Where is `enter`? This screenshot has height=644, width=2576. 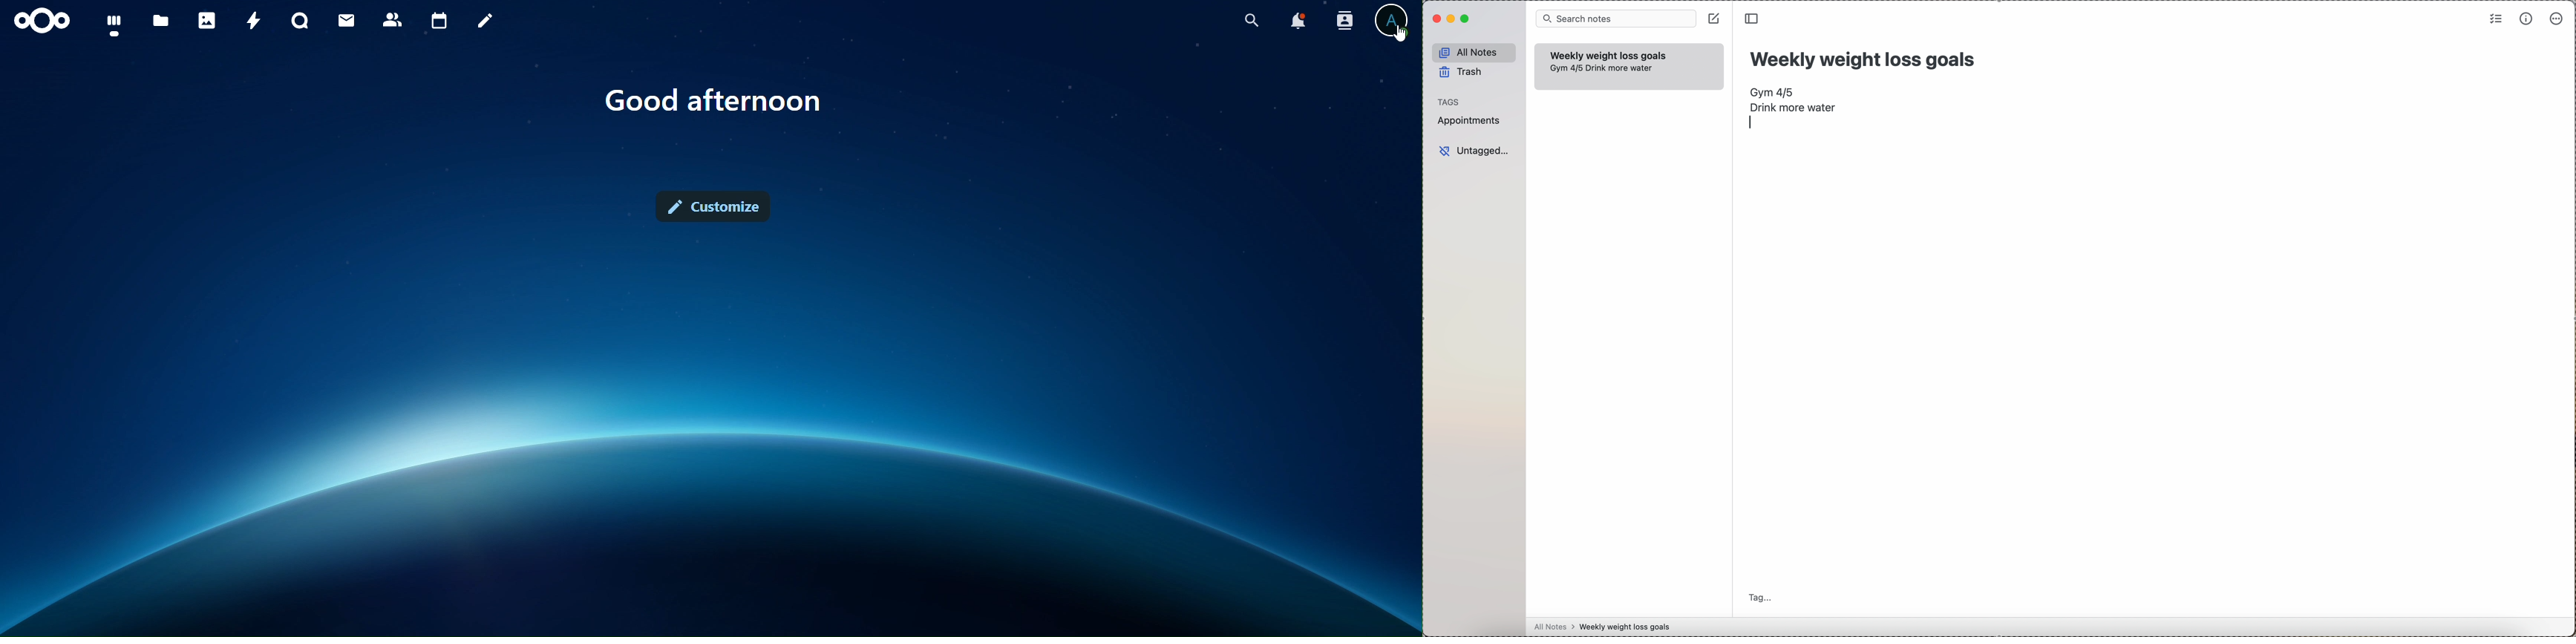 enter is located at coordinates (1750, 123).